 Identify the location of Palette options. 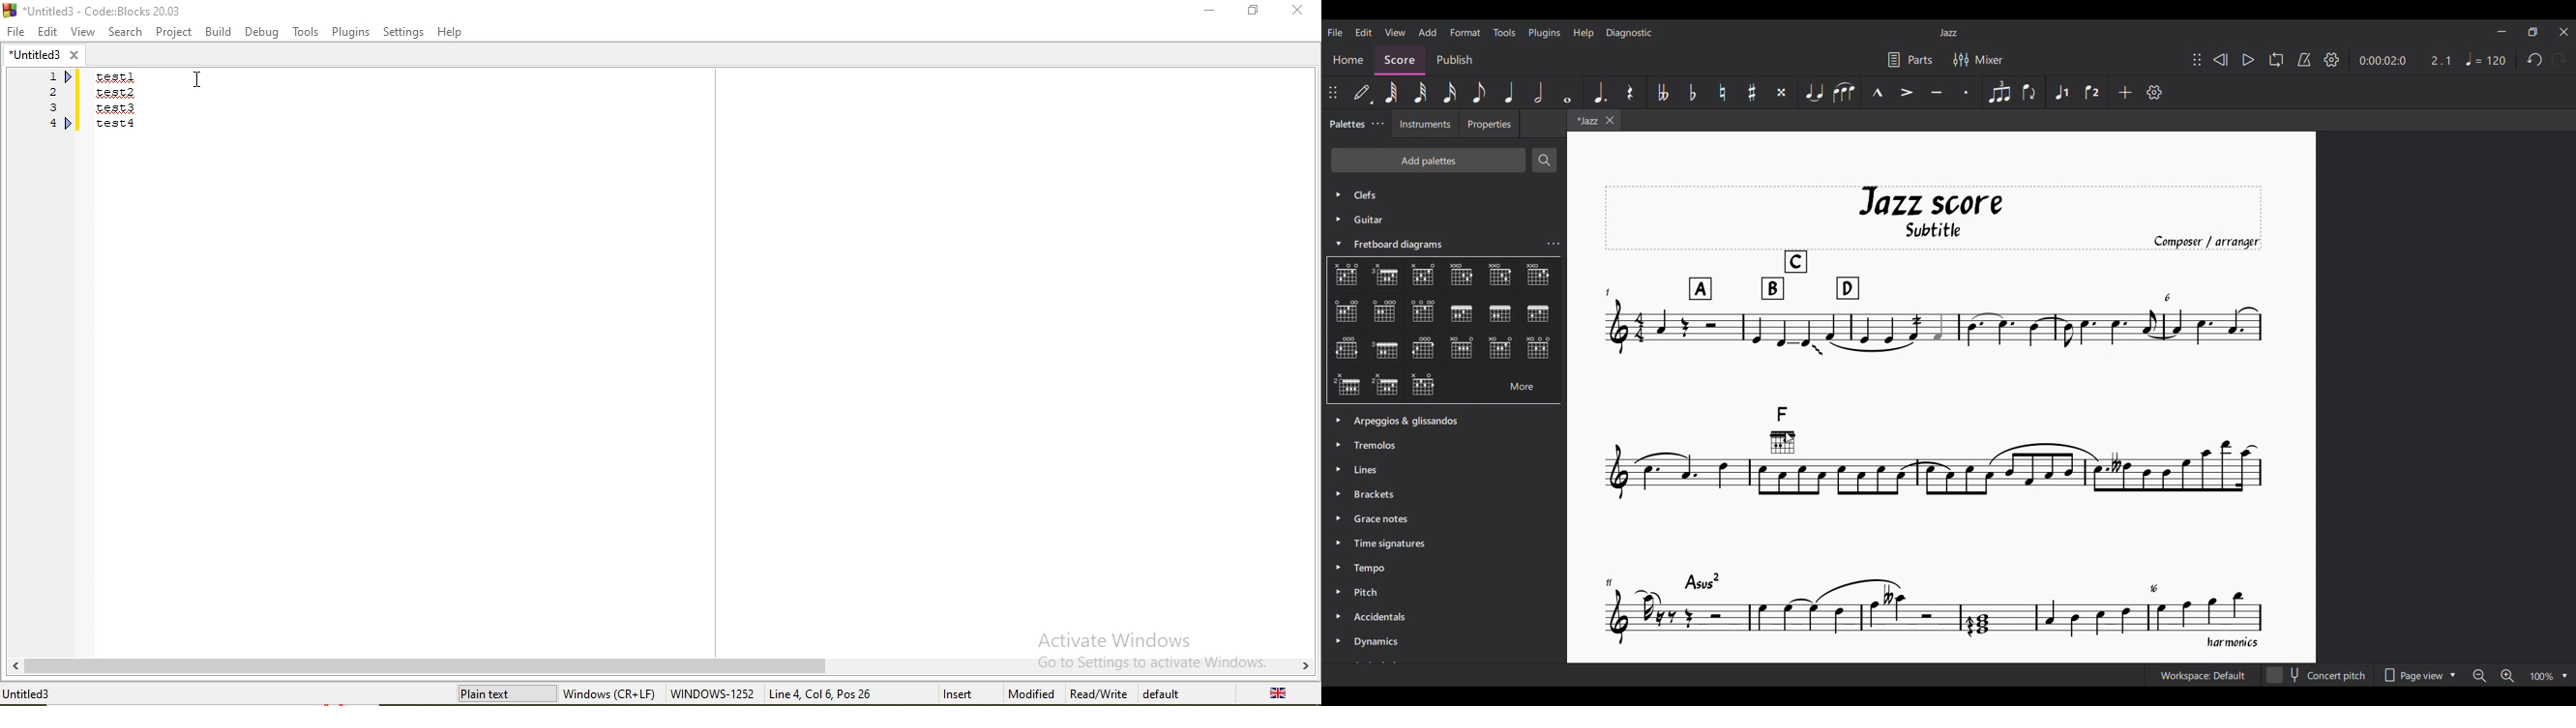
(1421, 418).